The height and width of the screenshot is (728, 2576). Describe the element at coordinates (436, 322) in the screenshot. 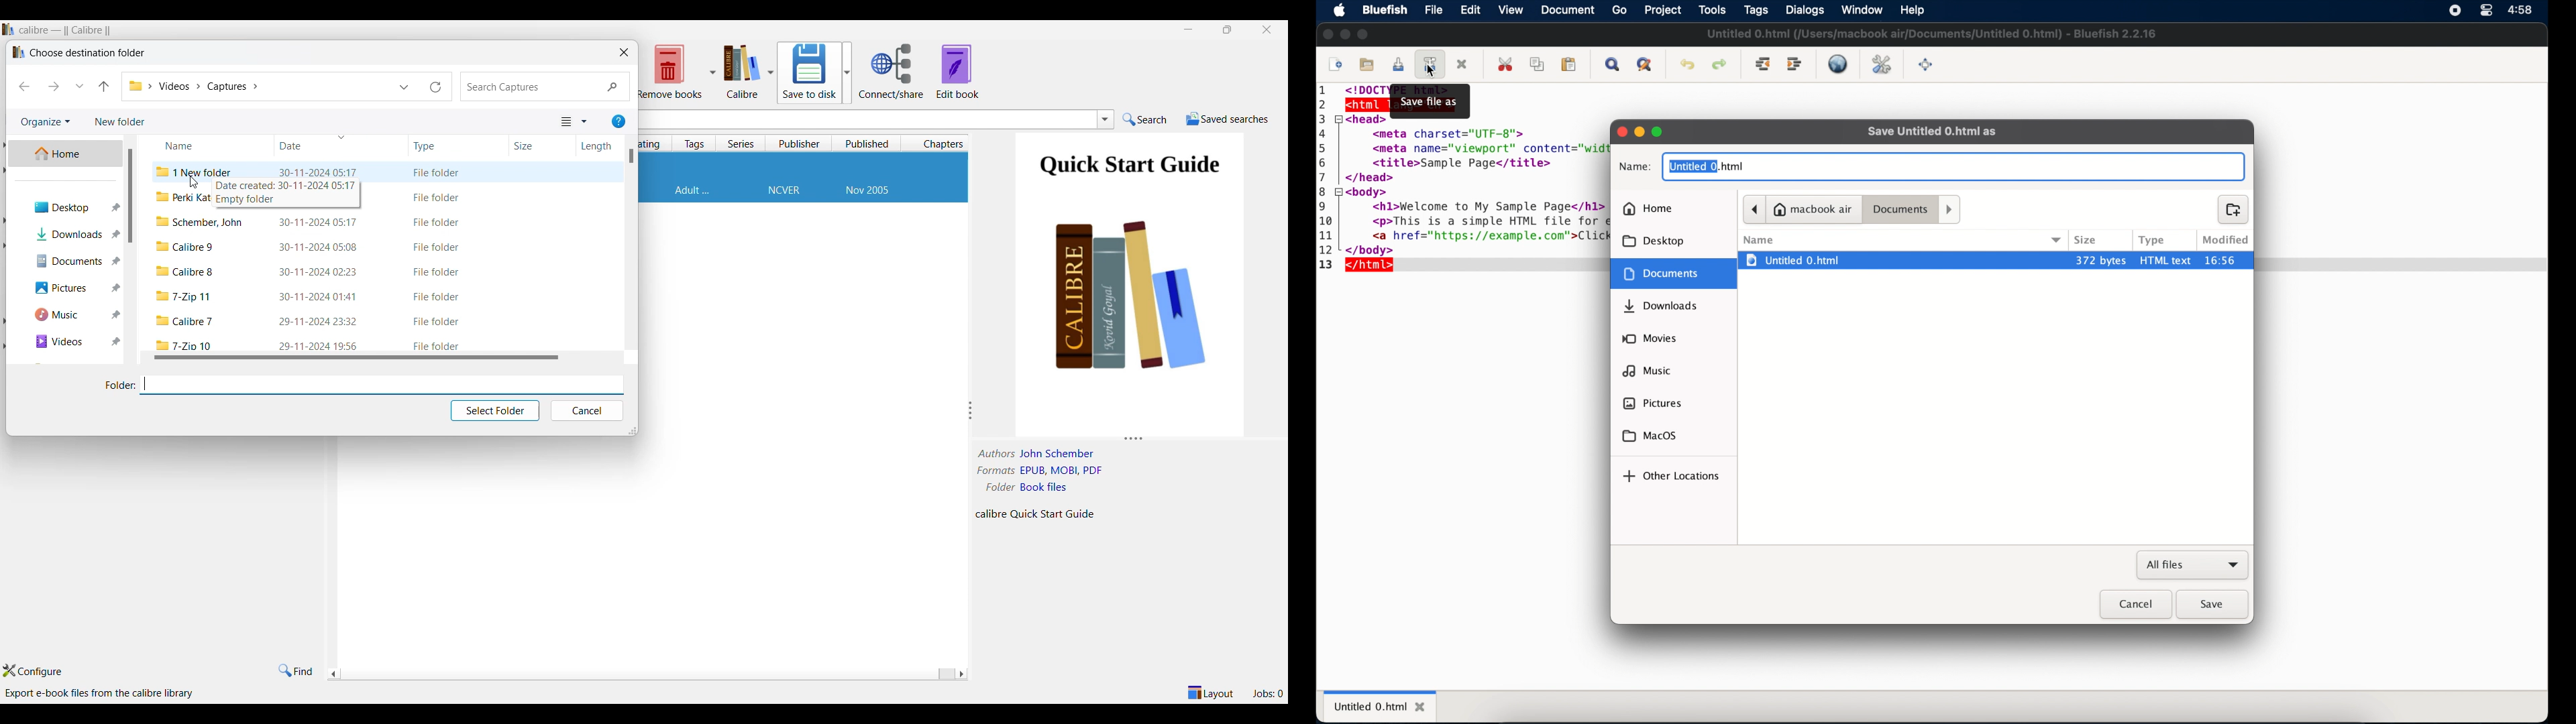

I see `file folder` at that location.